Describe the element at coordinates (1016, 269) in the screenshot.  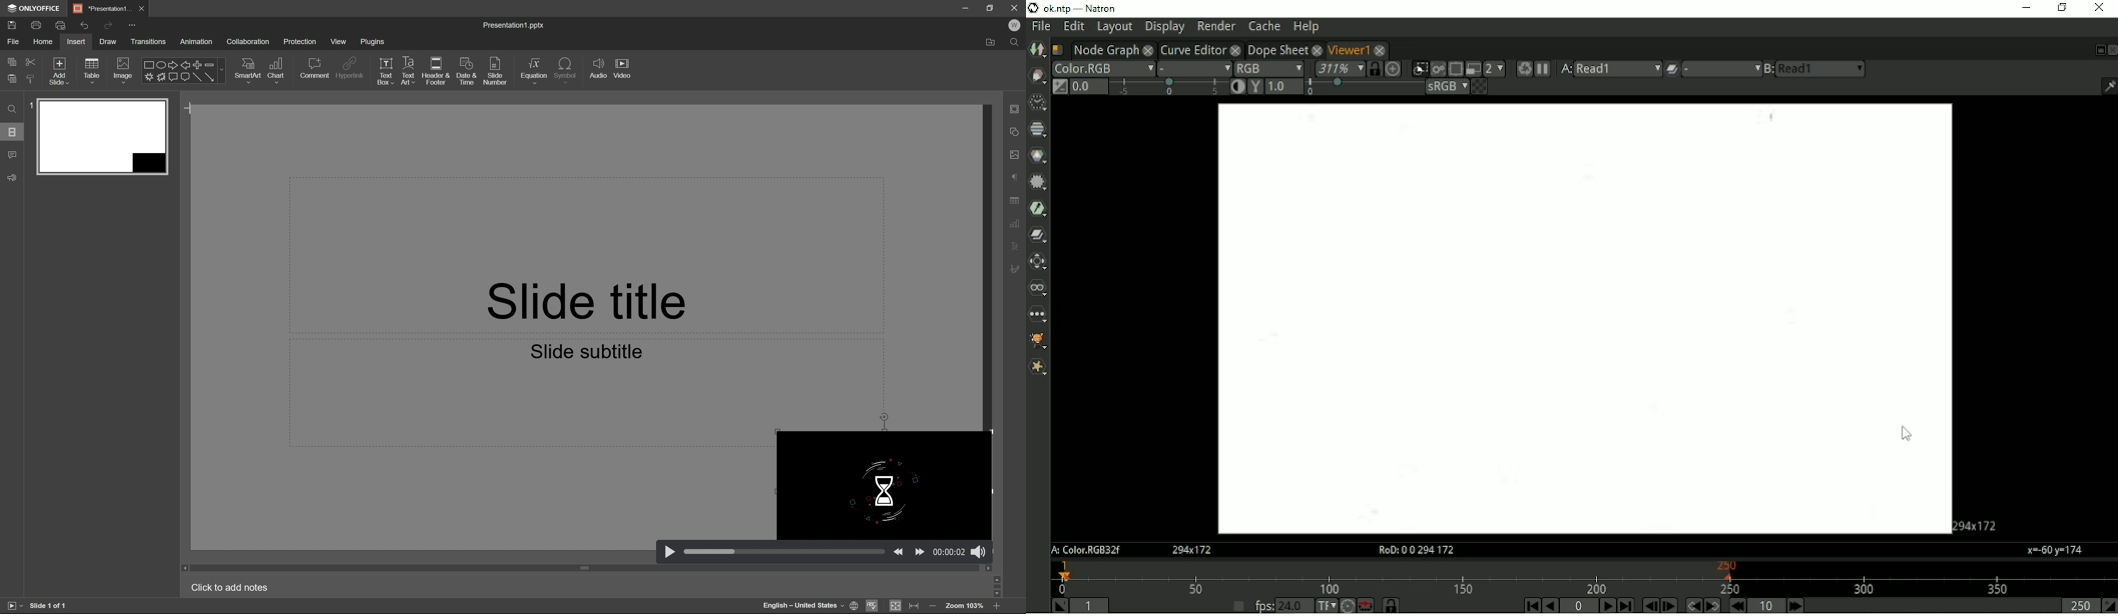
I see `signature settings` at that location.